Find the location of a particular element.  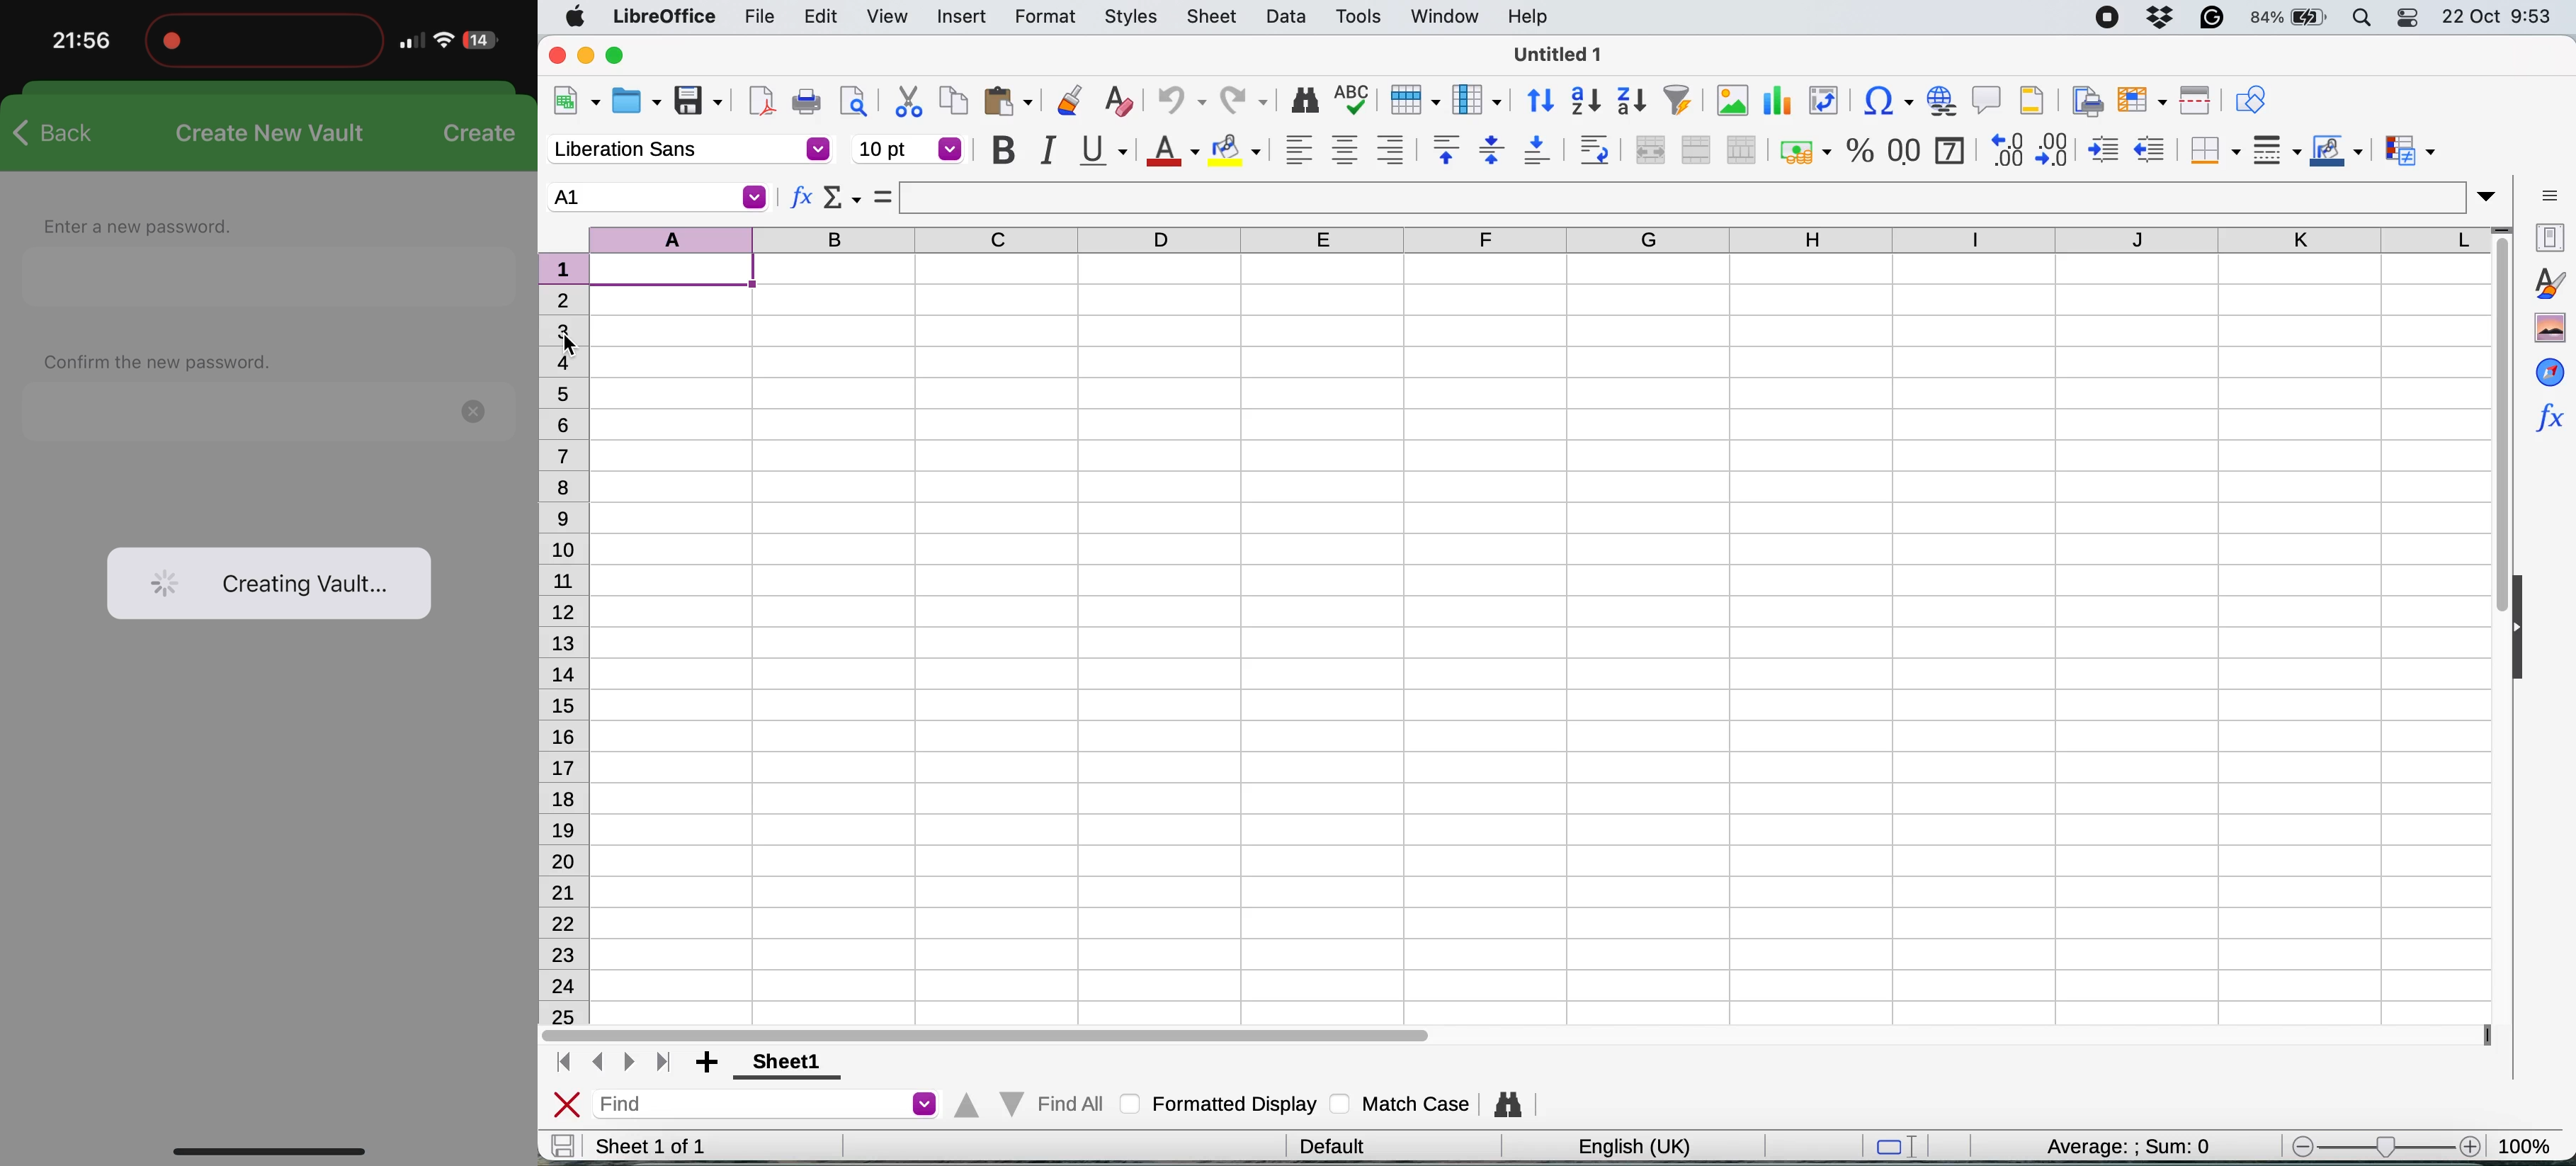

view is located at coordinates (886, 17).